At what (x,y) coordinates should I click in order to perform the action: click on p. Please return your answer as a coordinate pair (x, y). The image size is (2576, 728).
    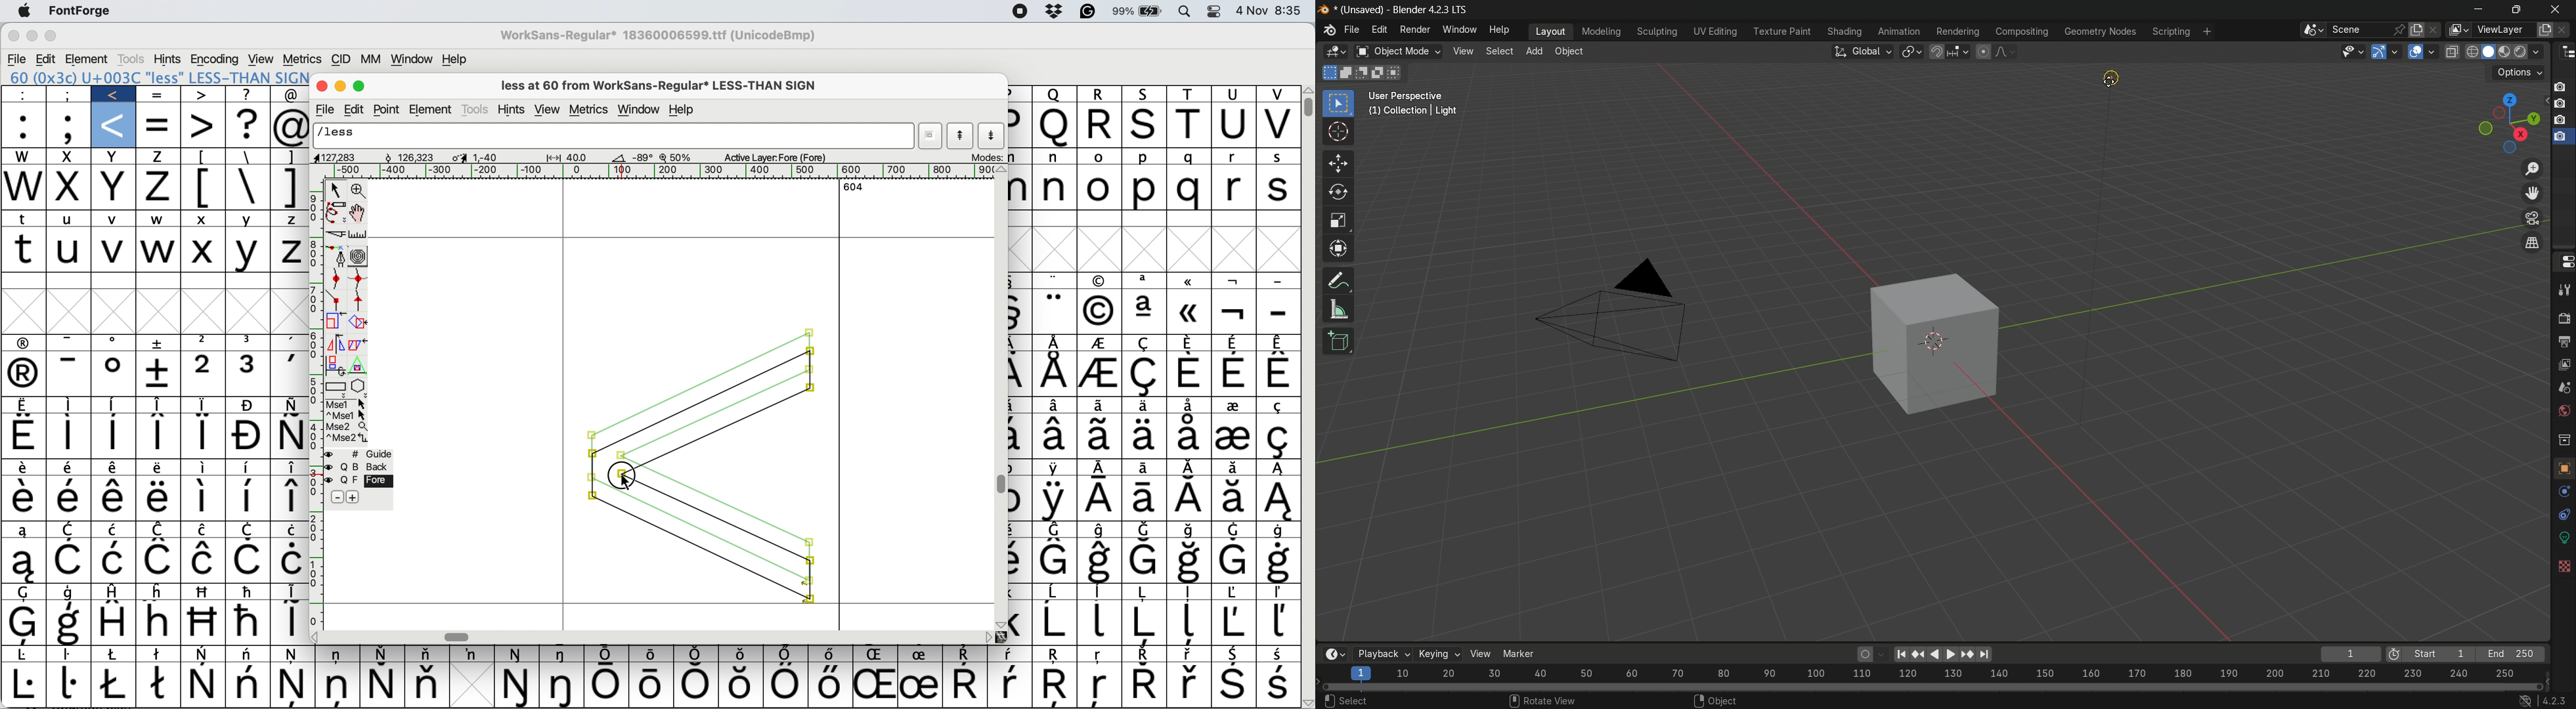
    Looking at the image, I should click on (1144, 158).